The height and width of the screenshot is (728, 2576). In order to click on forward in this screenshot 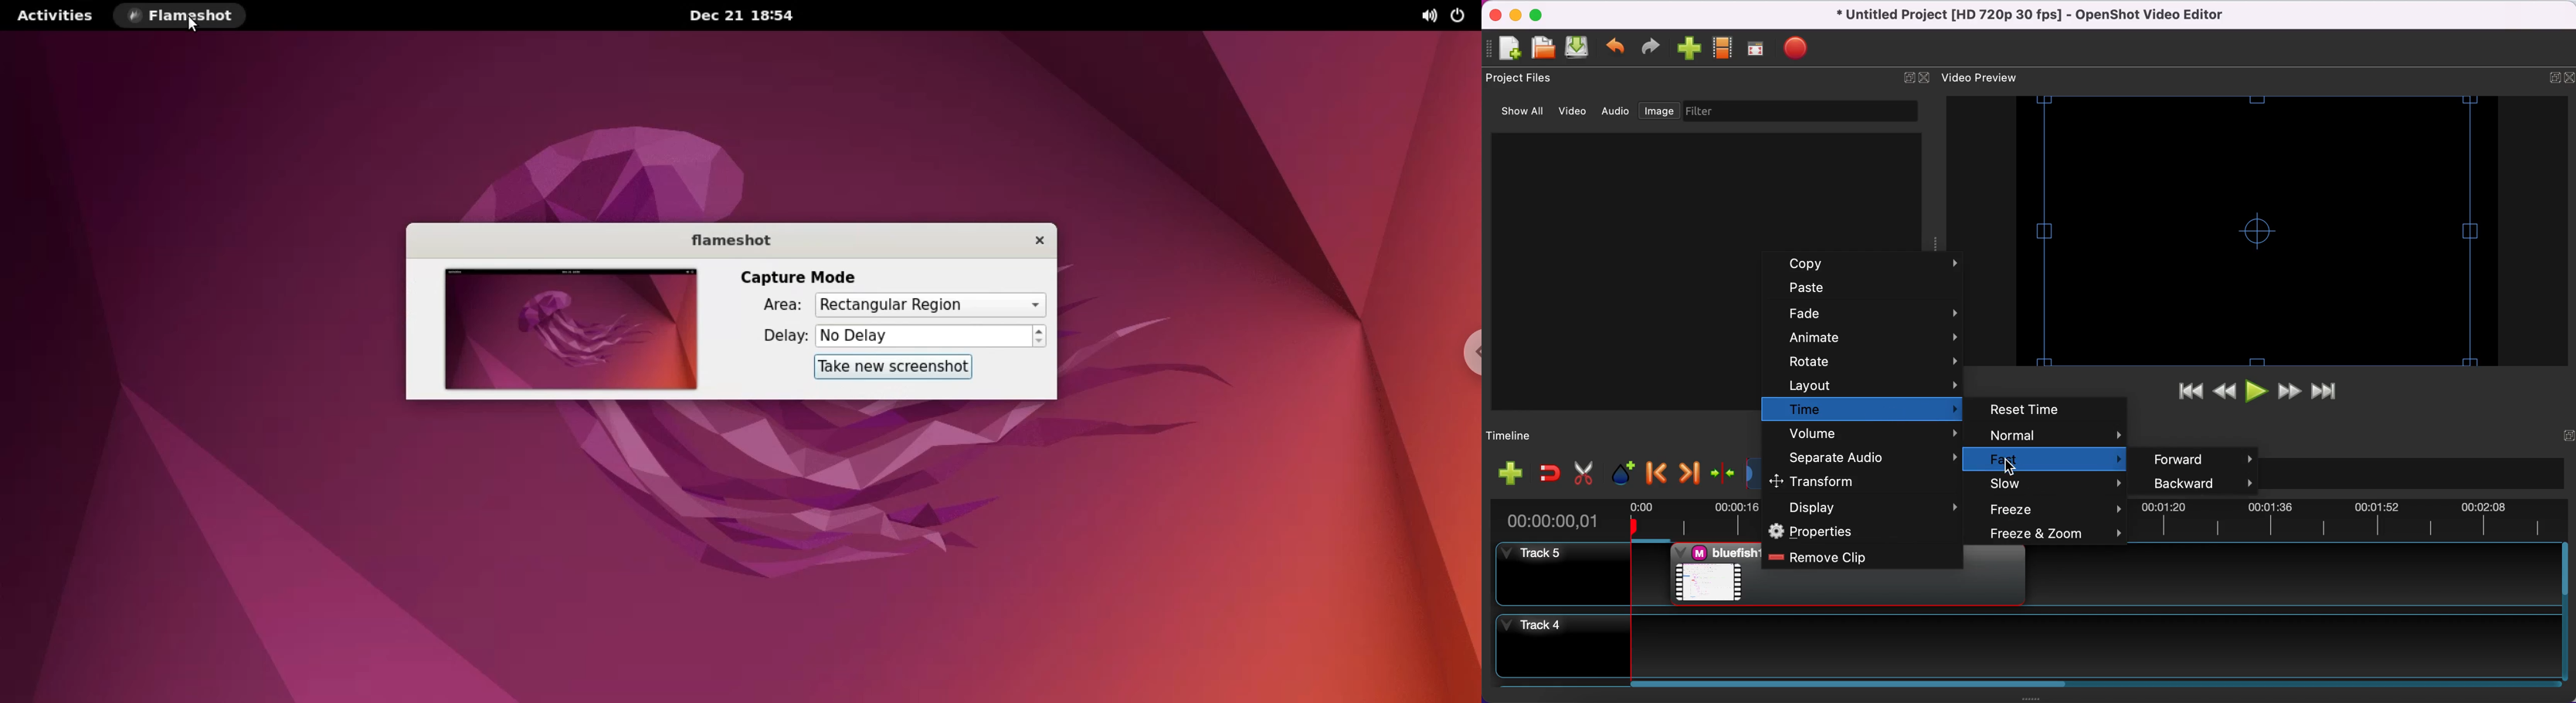, I will do `click(2196, 460)`.